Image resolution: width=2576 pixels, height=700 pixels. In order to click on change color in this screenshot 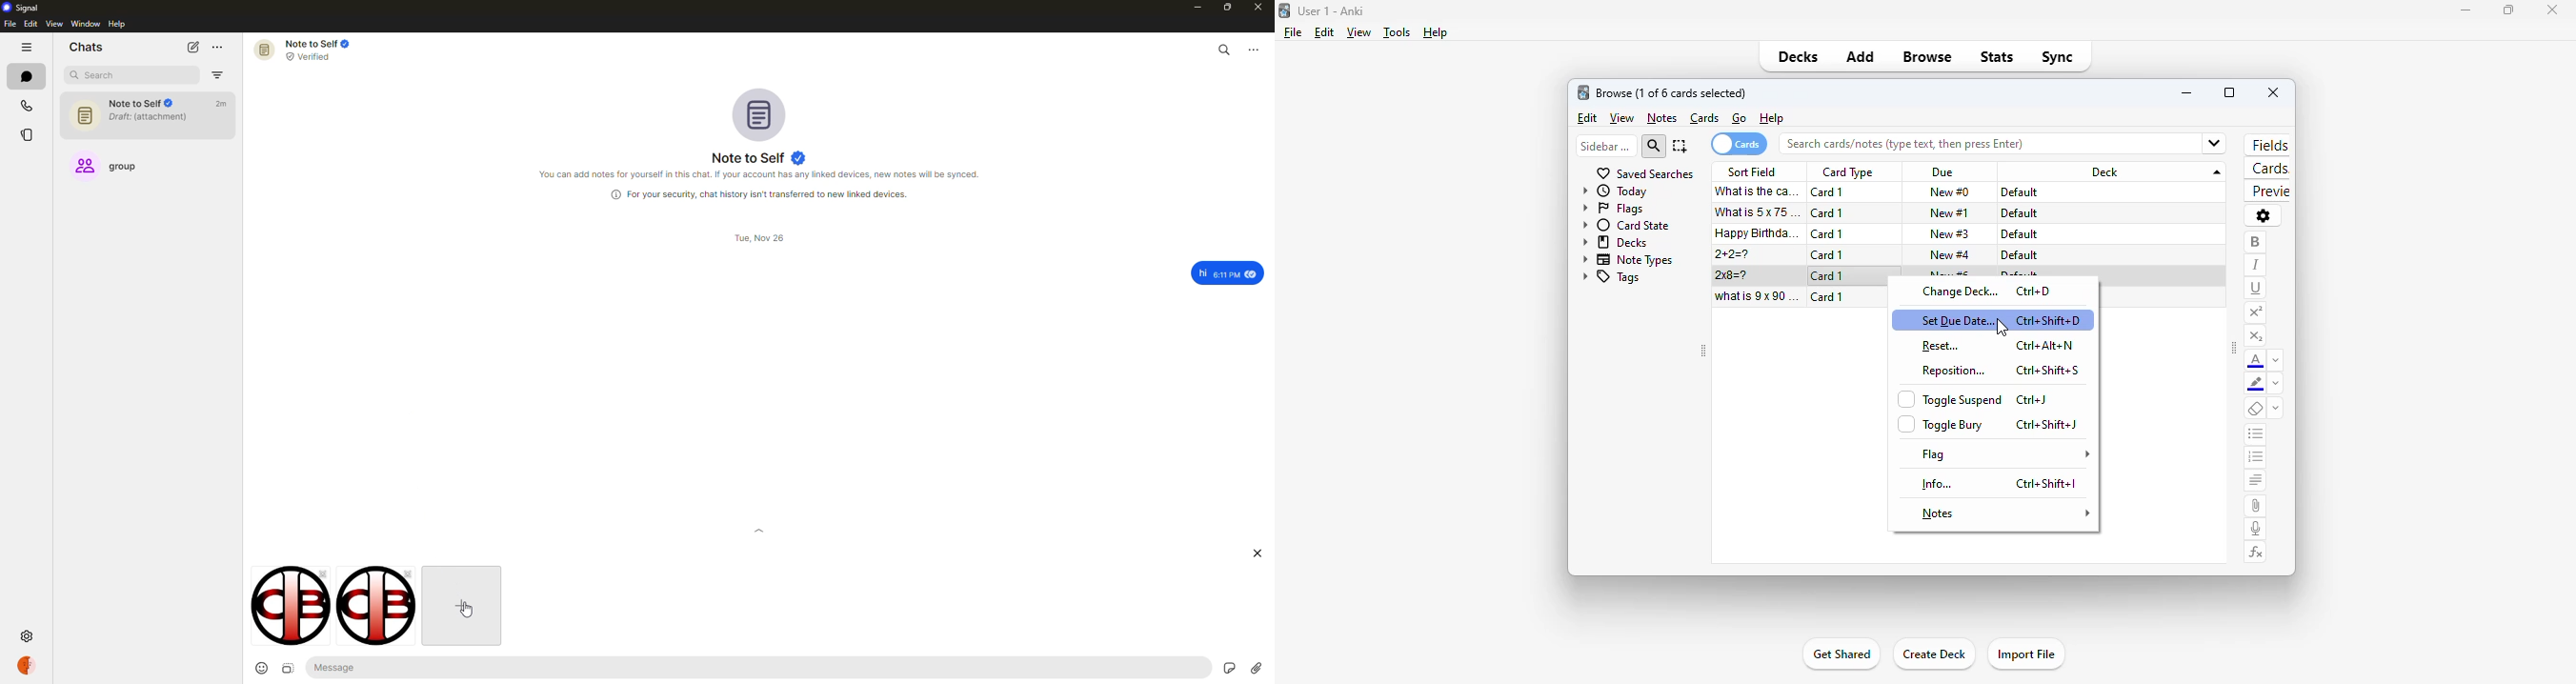, I will do `click(2276, 385)`.